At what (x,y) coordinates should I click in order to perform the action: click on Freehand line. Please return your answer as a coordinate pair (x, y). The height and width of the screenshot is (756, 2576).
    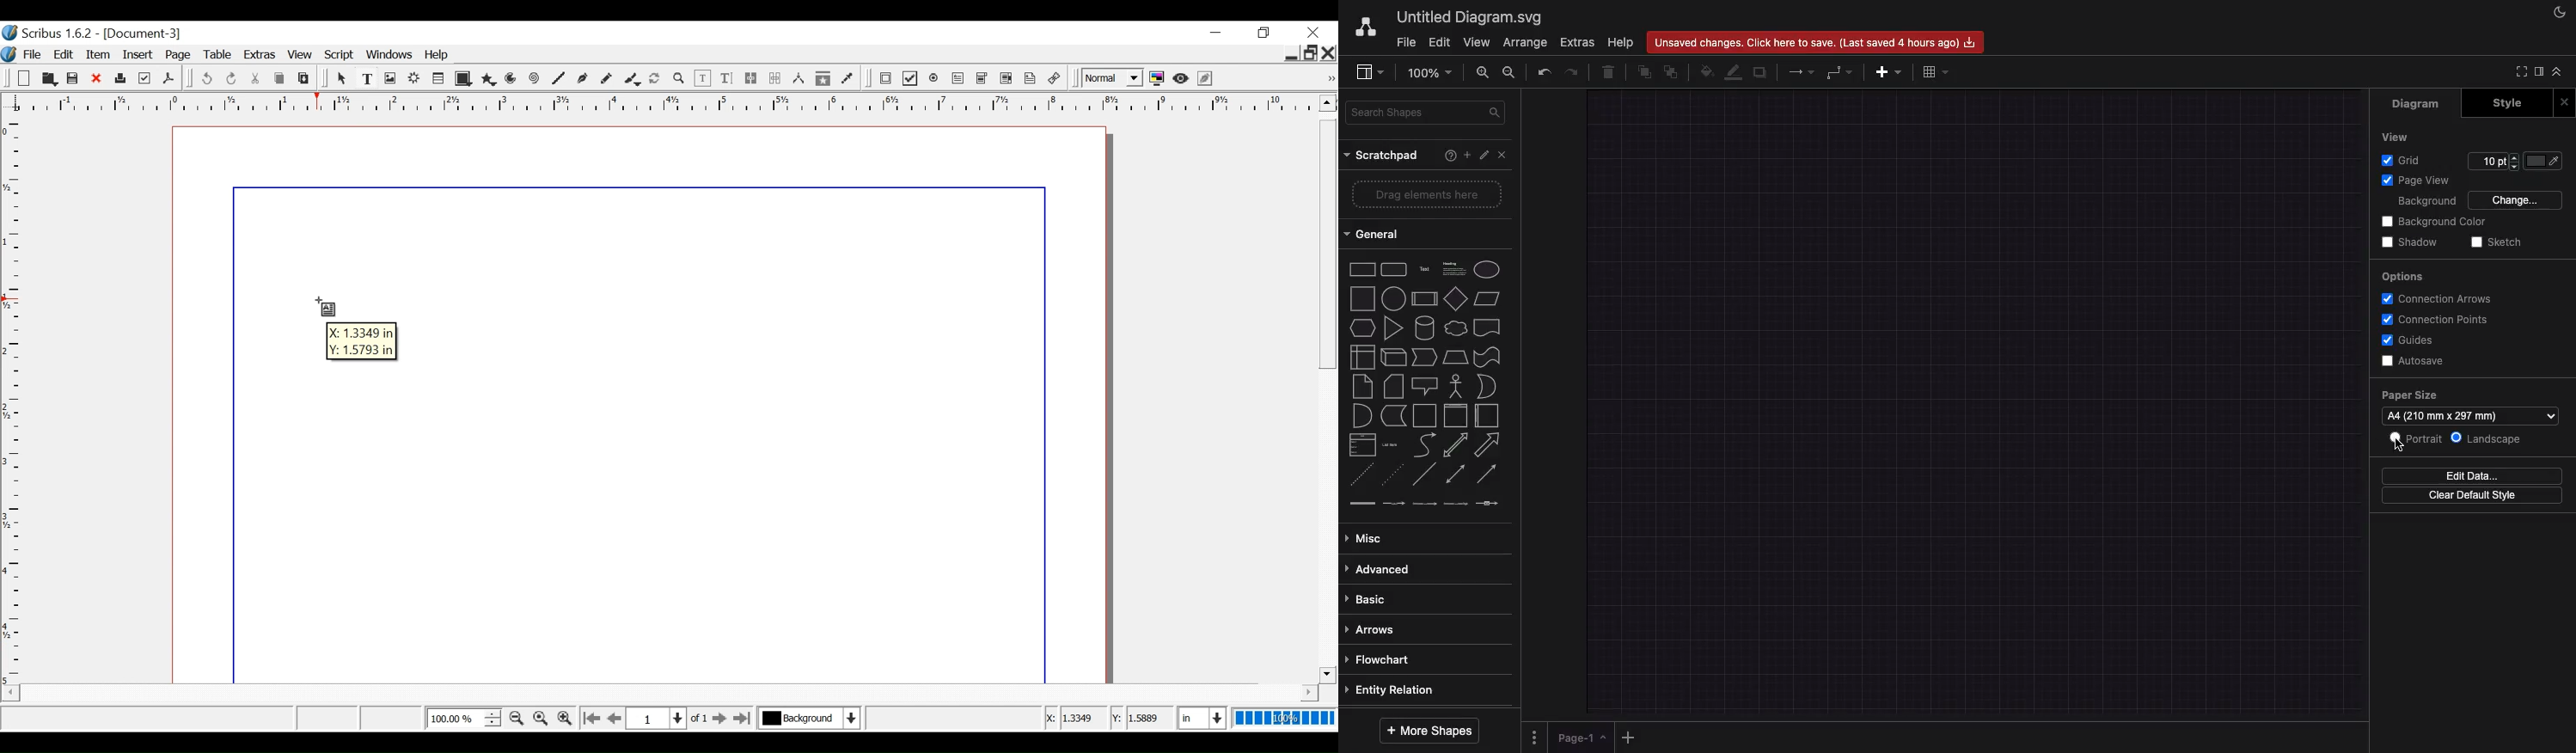
    Looking at the image, I should click on (608, 80).